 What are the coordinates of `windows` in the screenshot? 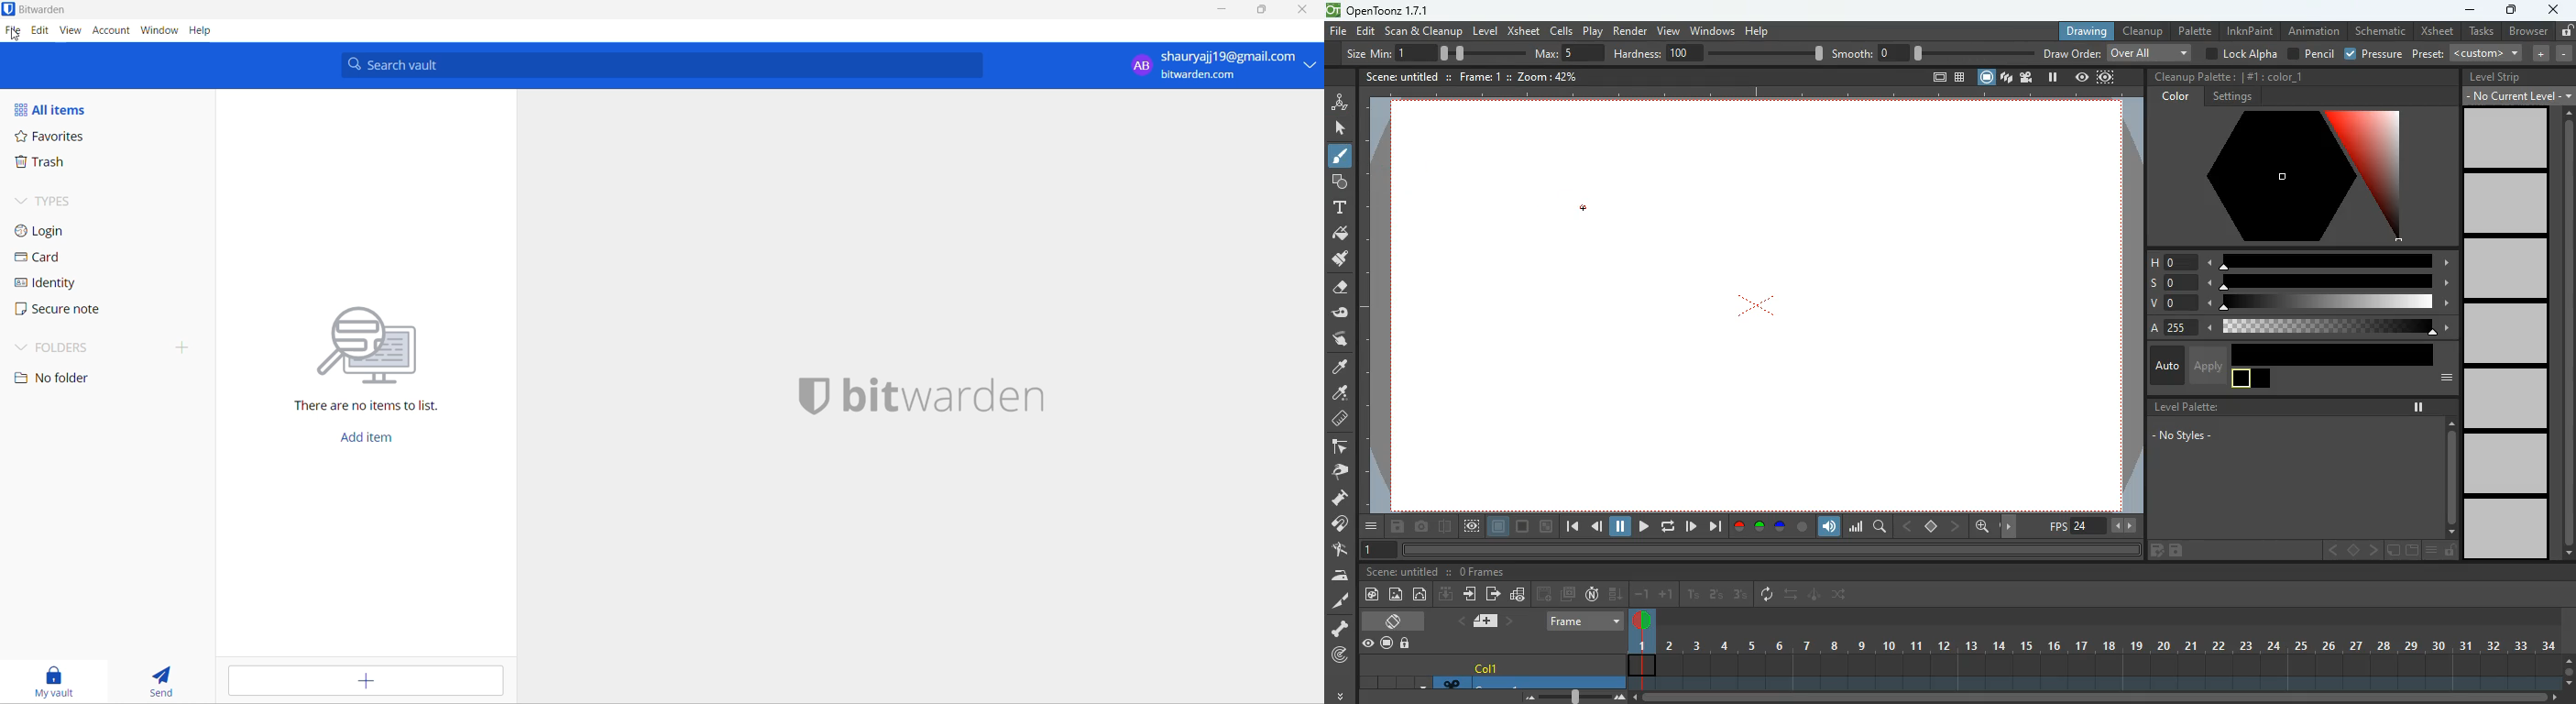 It's located at (1712, 28).